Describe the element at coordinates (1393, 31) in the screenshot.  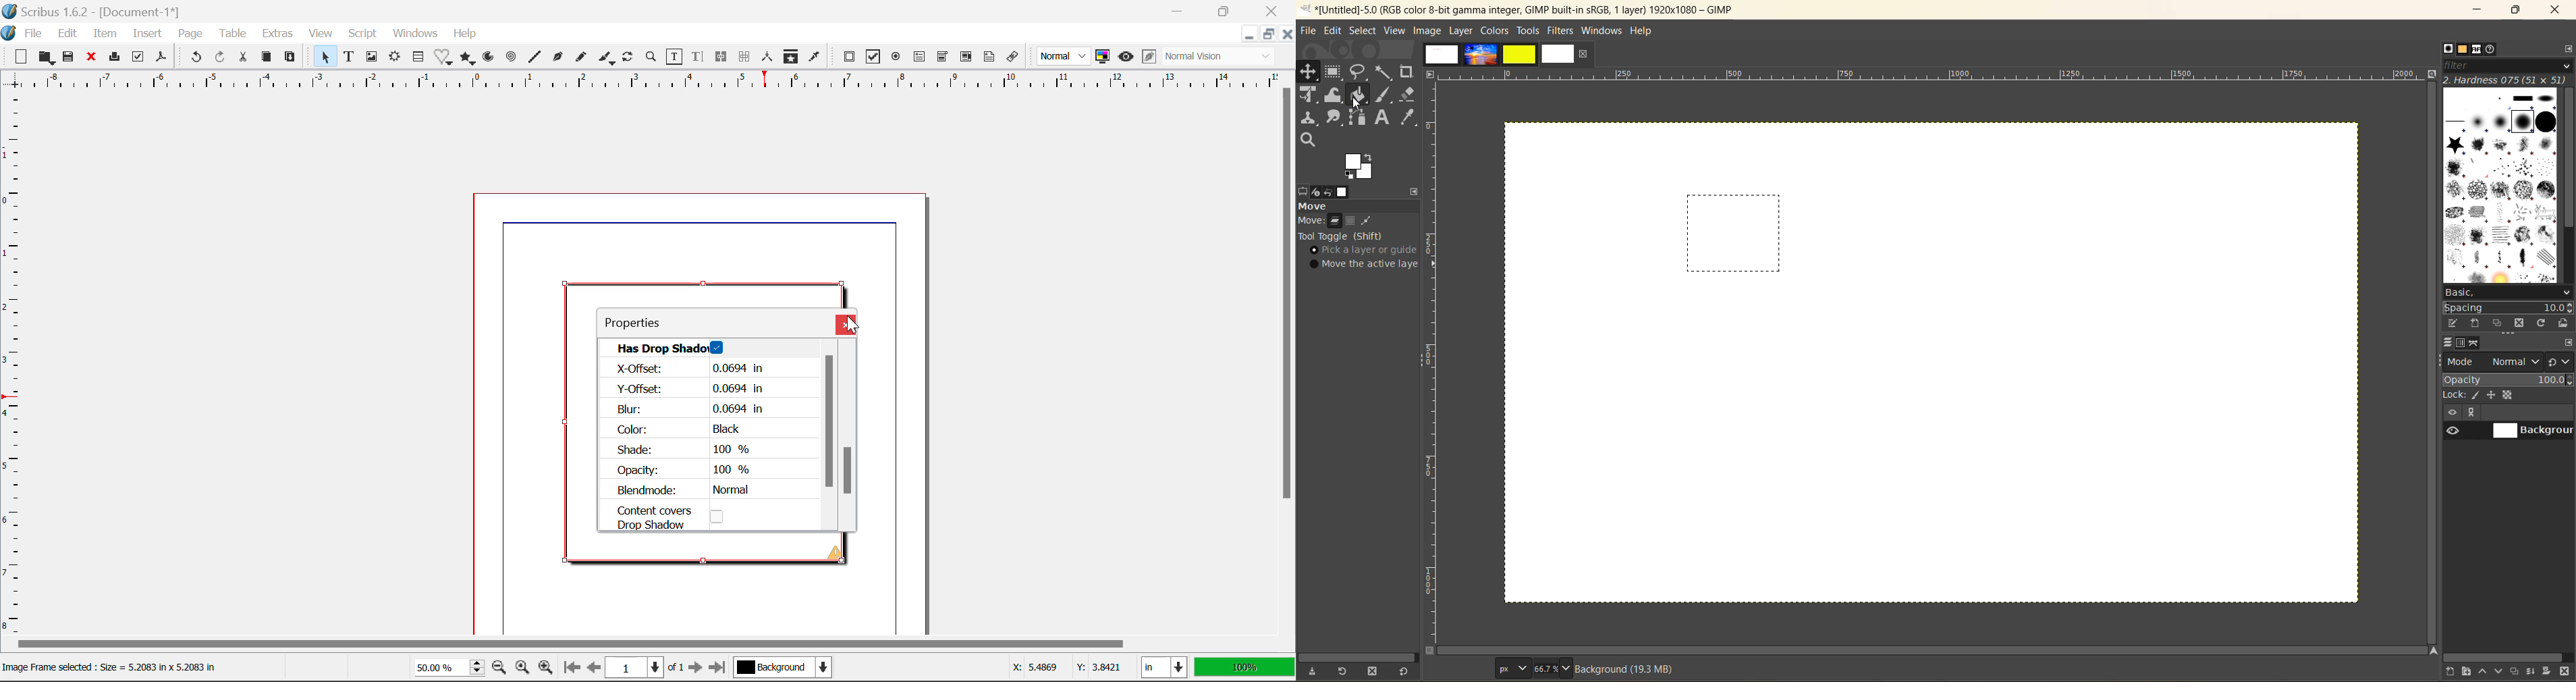
I see `view` at that location.